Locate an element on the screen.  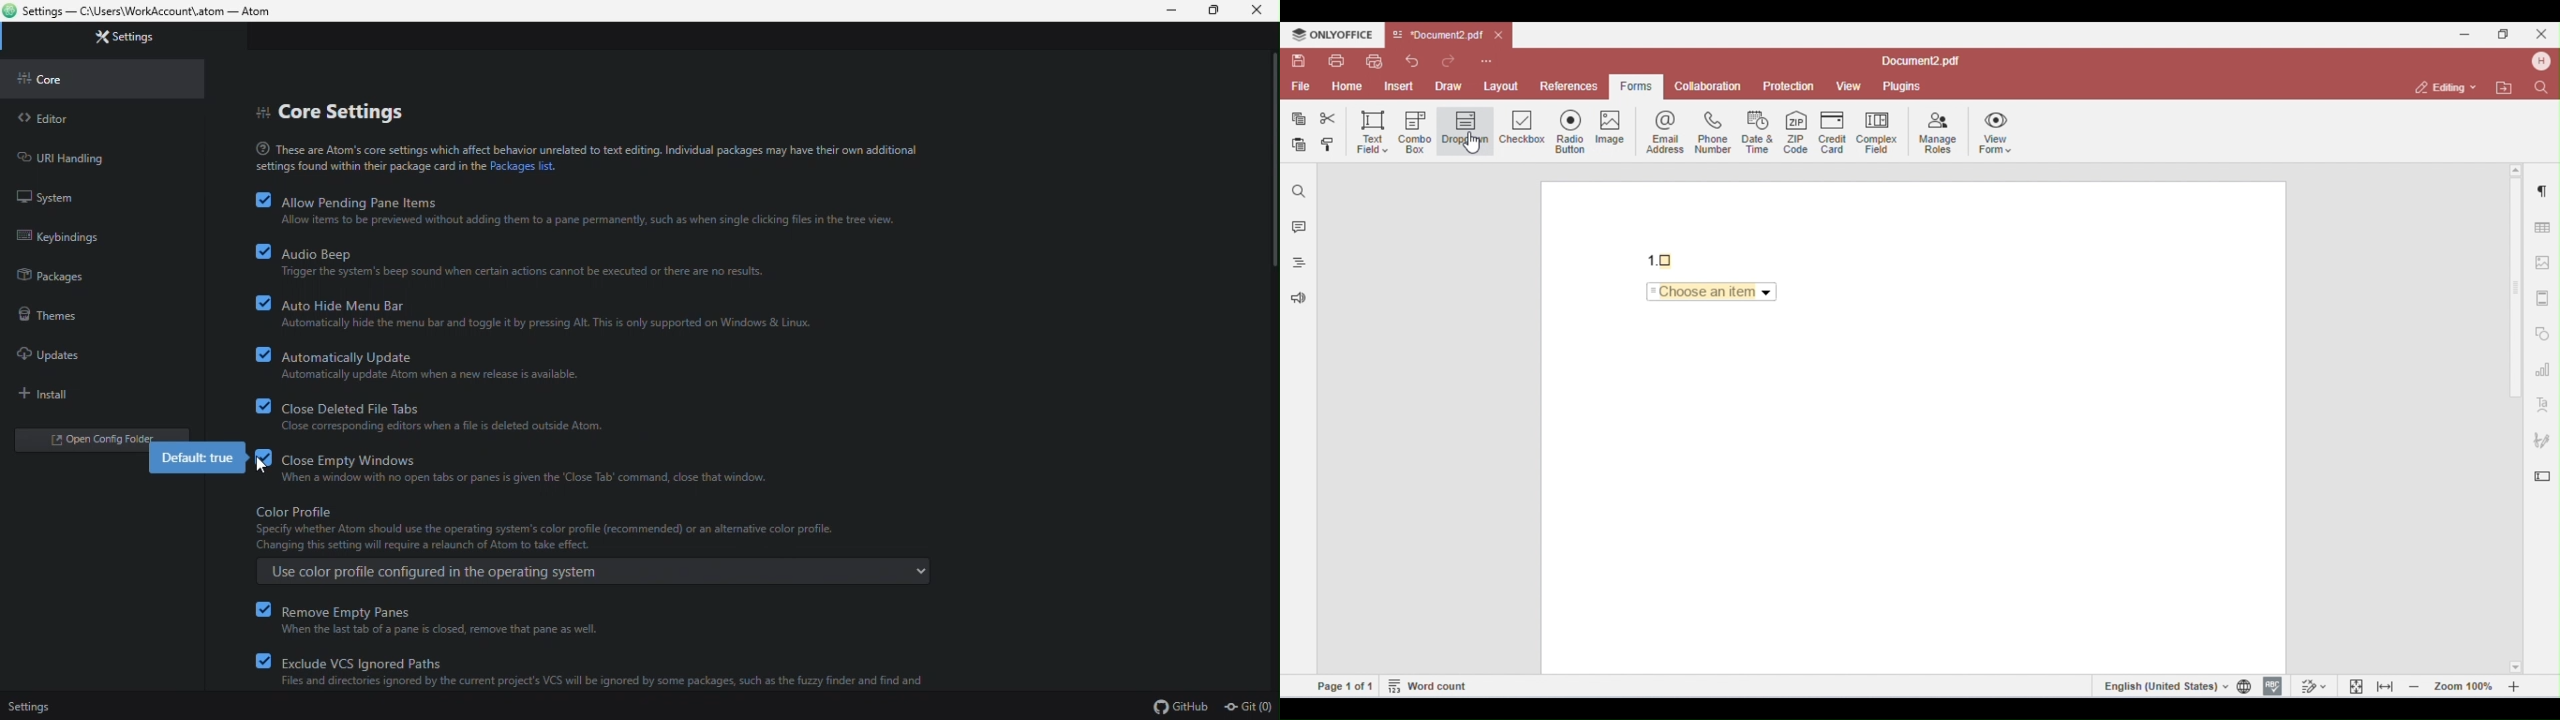
system is located at coordinates (43, 196).